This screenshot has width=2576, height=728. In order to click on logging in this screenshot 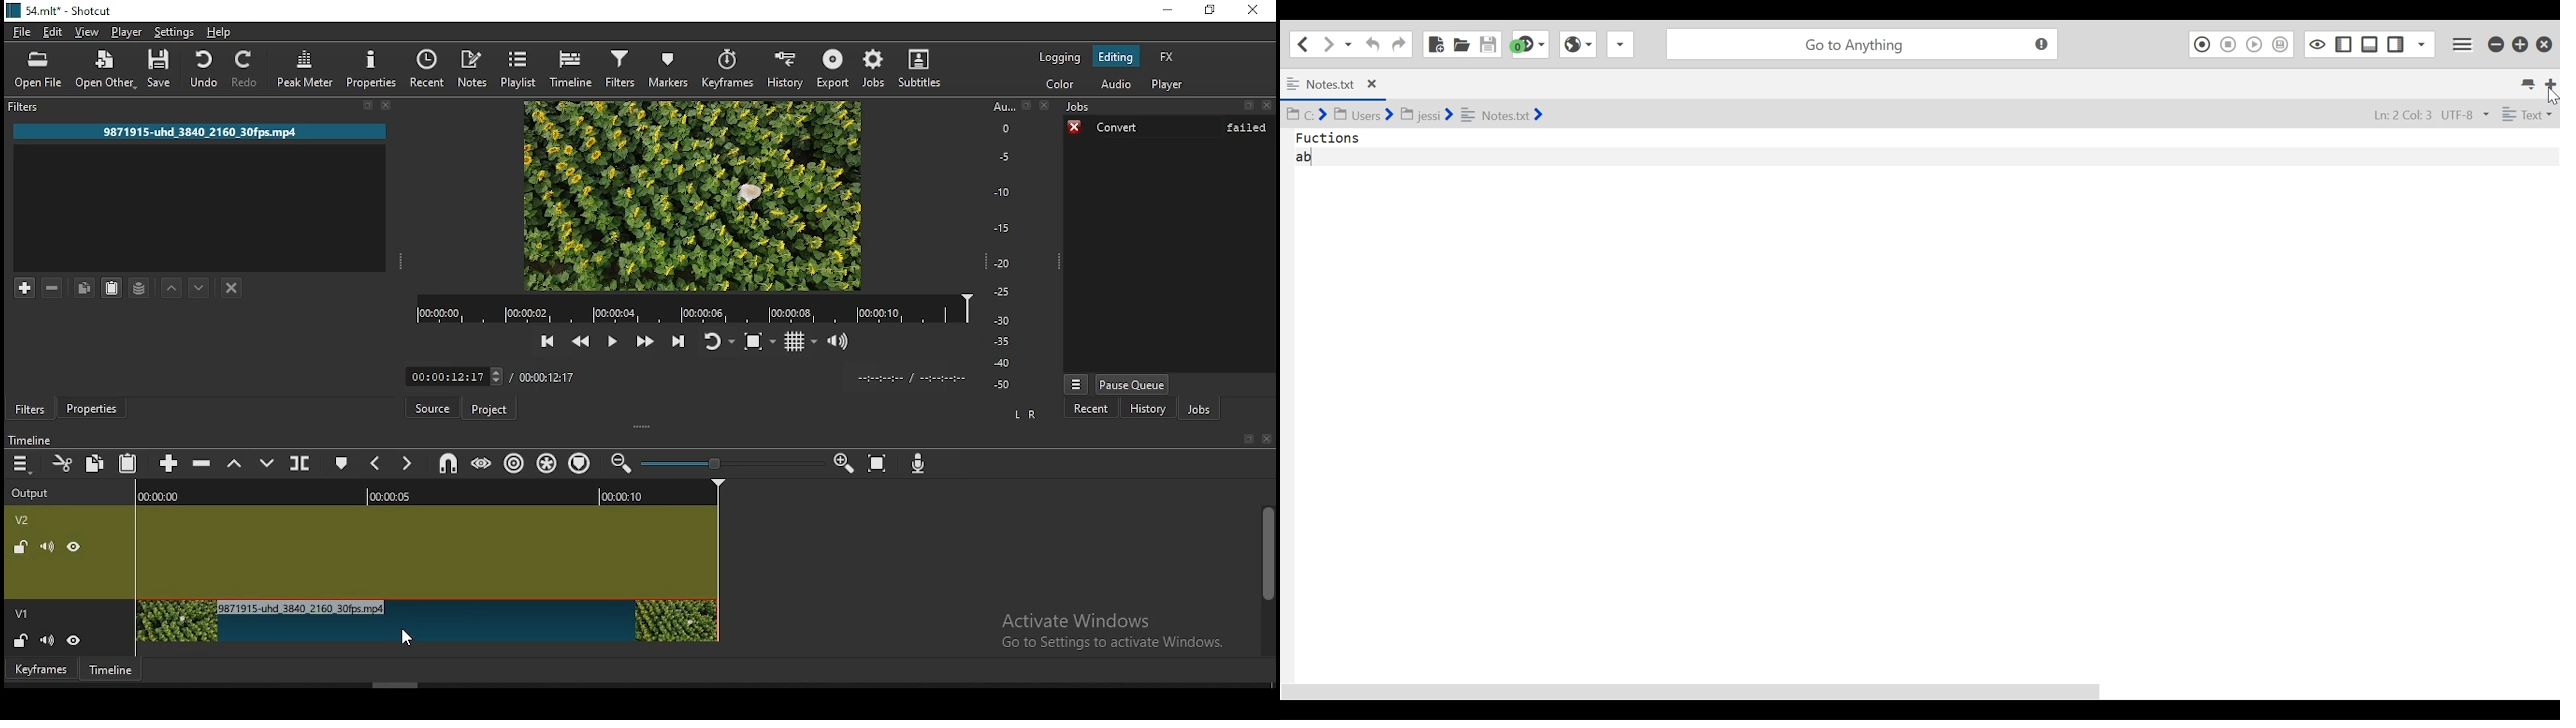, I will do `click(1059, 57)`.